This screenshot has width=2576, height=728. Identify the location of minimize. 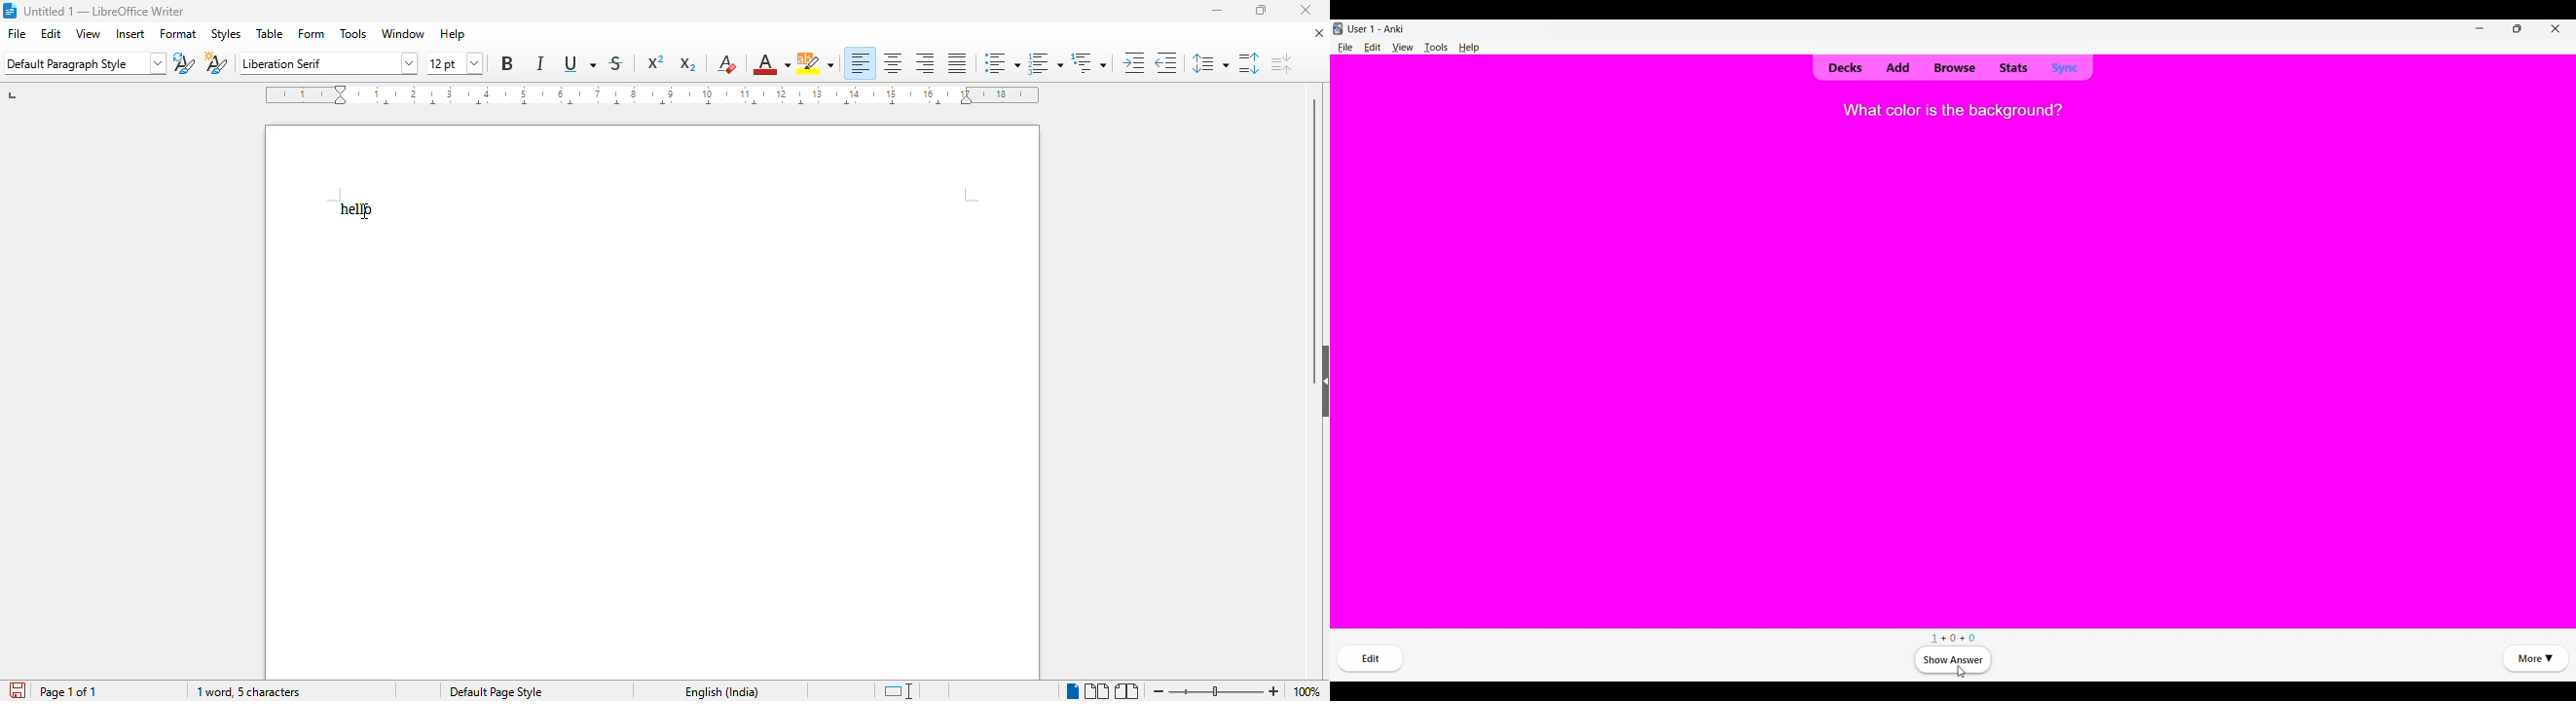
(1219, 11).